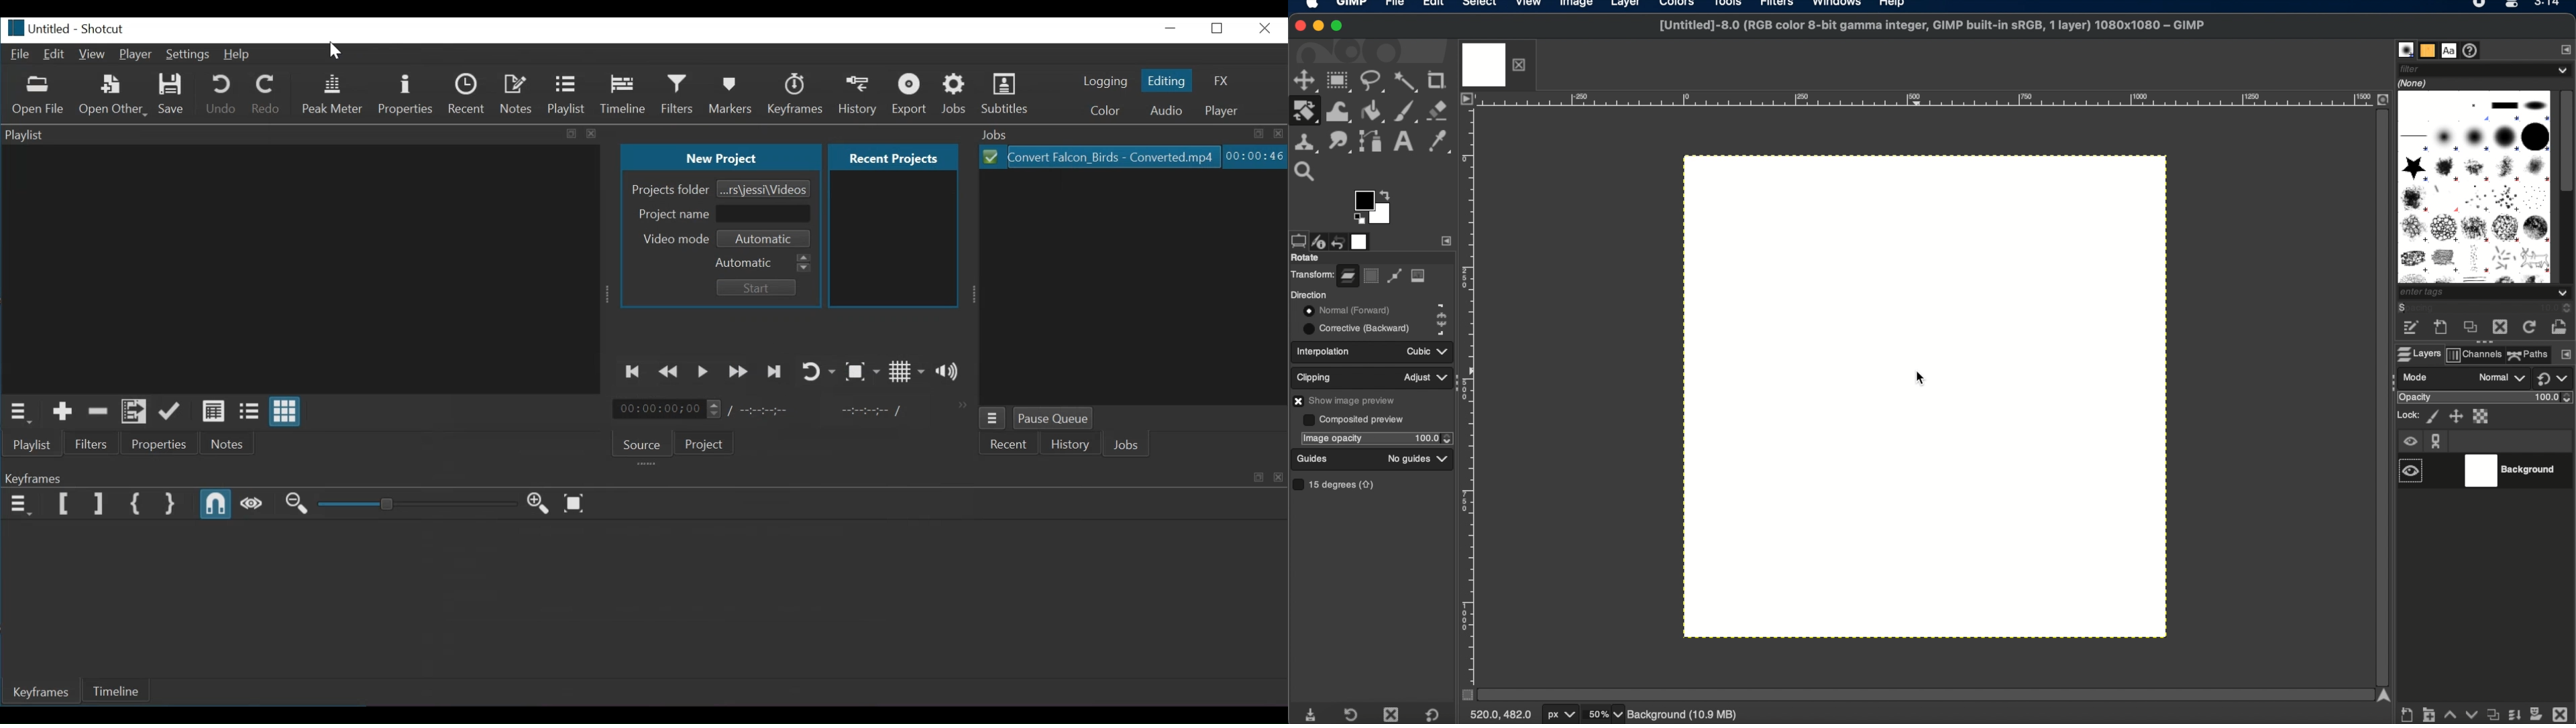  What do you see at coordinates (1387, 192) in the screenshot?
I see `arrow` at bounding box center [1387, 192].